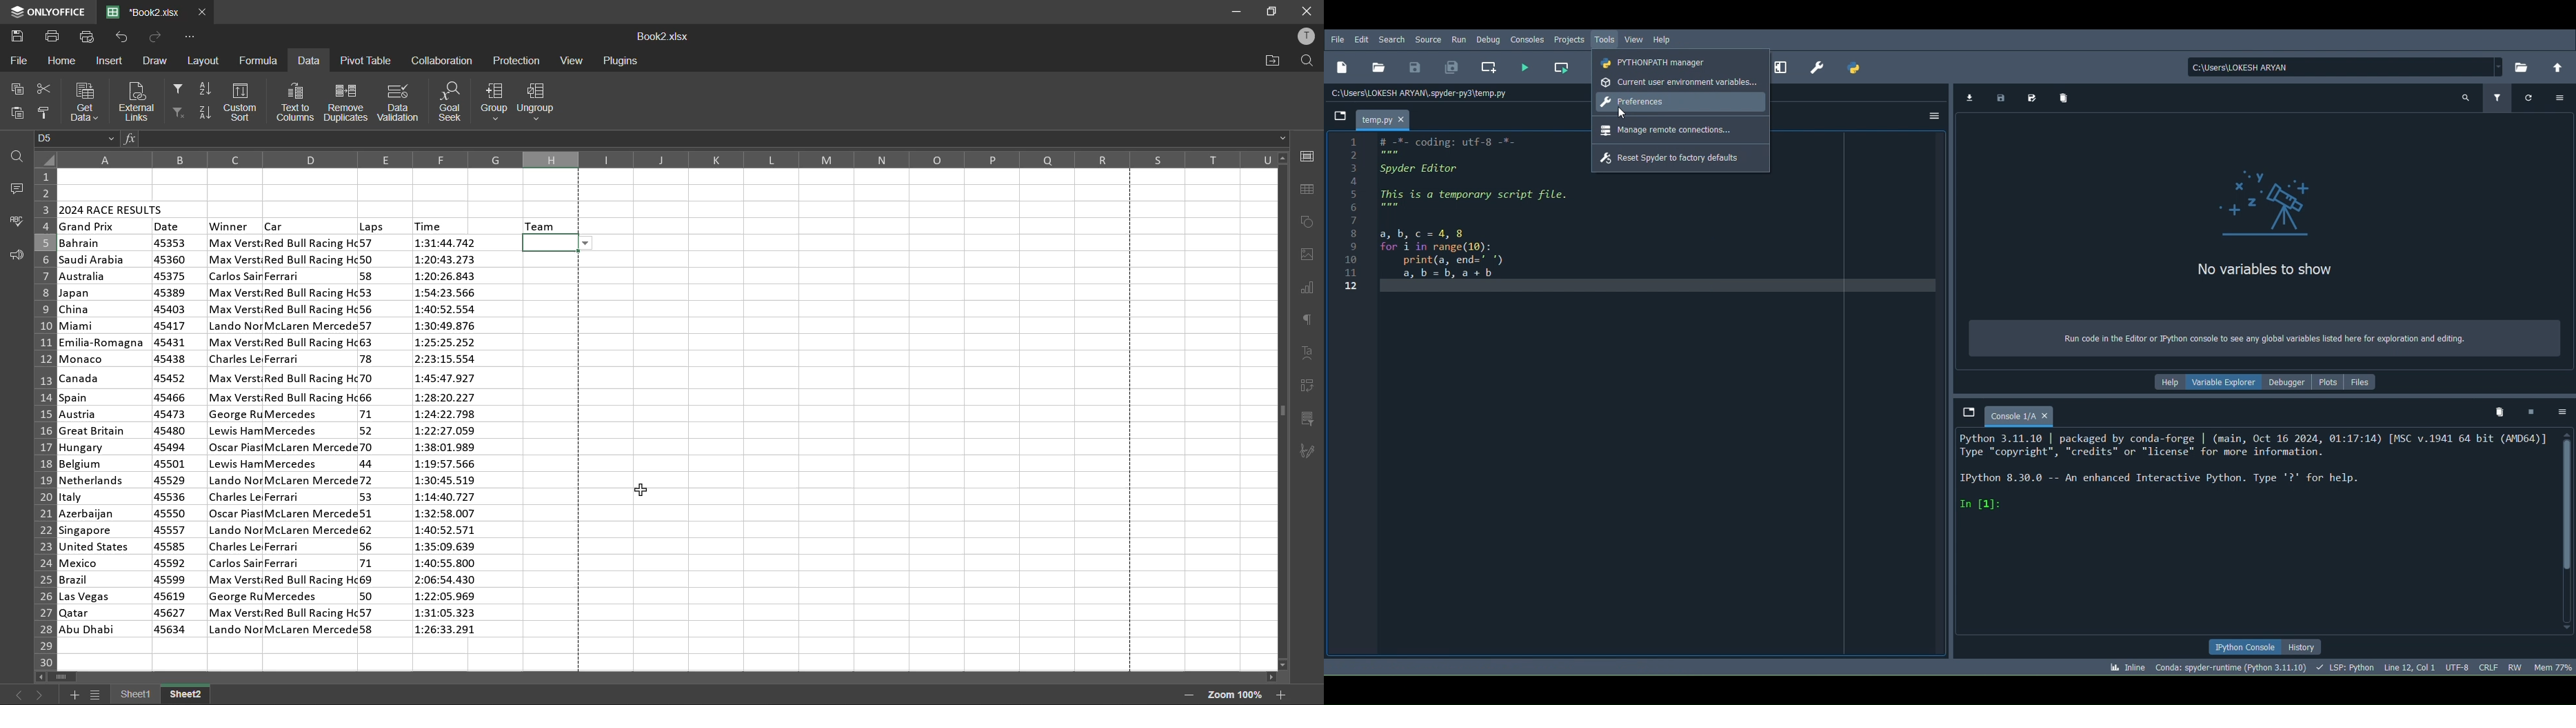 The height and width of the screenshot is (728, 2576). Describe the element at coordinates (1450, 65) in the screenshot. I see `Save all (Ctrl + Alt + S)` at that location.